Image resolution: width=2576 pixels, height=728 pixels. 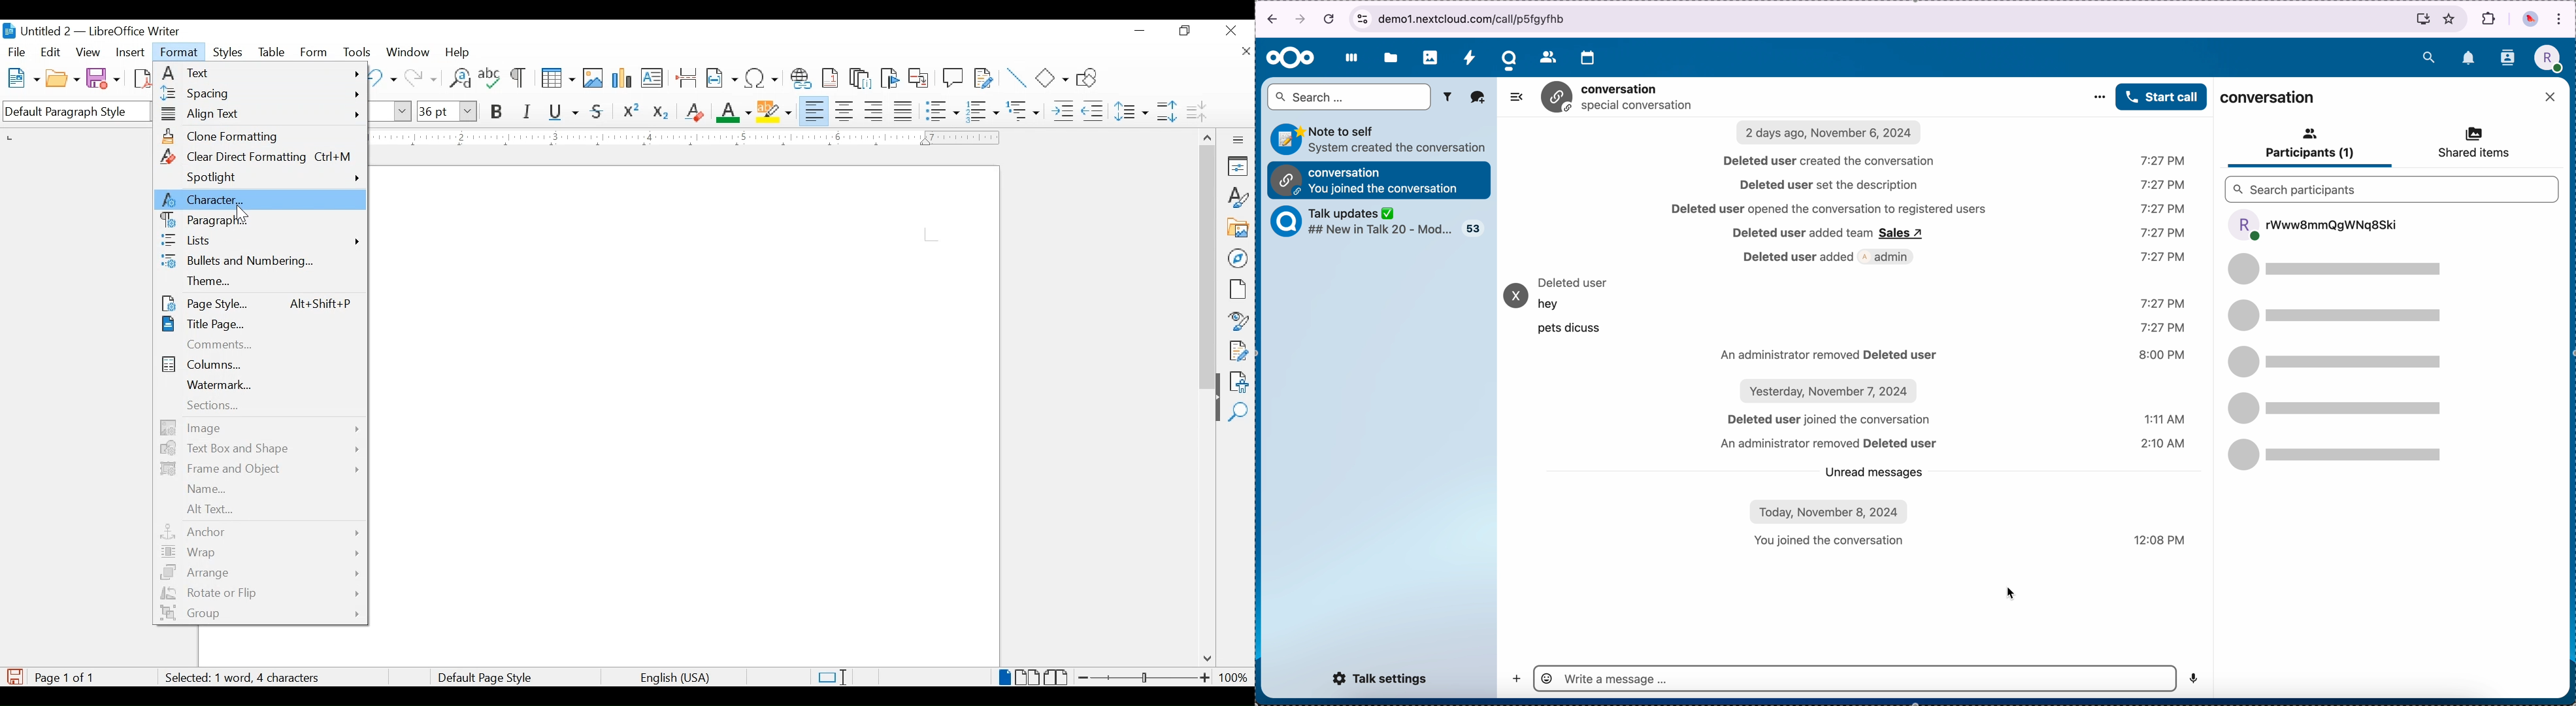 What do you see at coordinates (520, 79) in the screenshot?
I see `toggle formatting marks` at bounding box center [520, 79].